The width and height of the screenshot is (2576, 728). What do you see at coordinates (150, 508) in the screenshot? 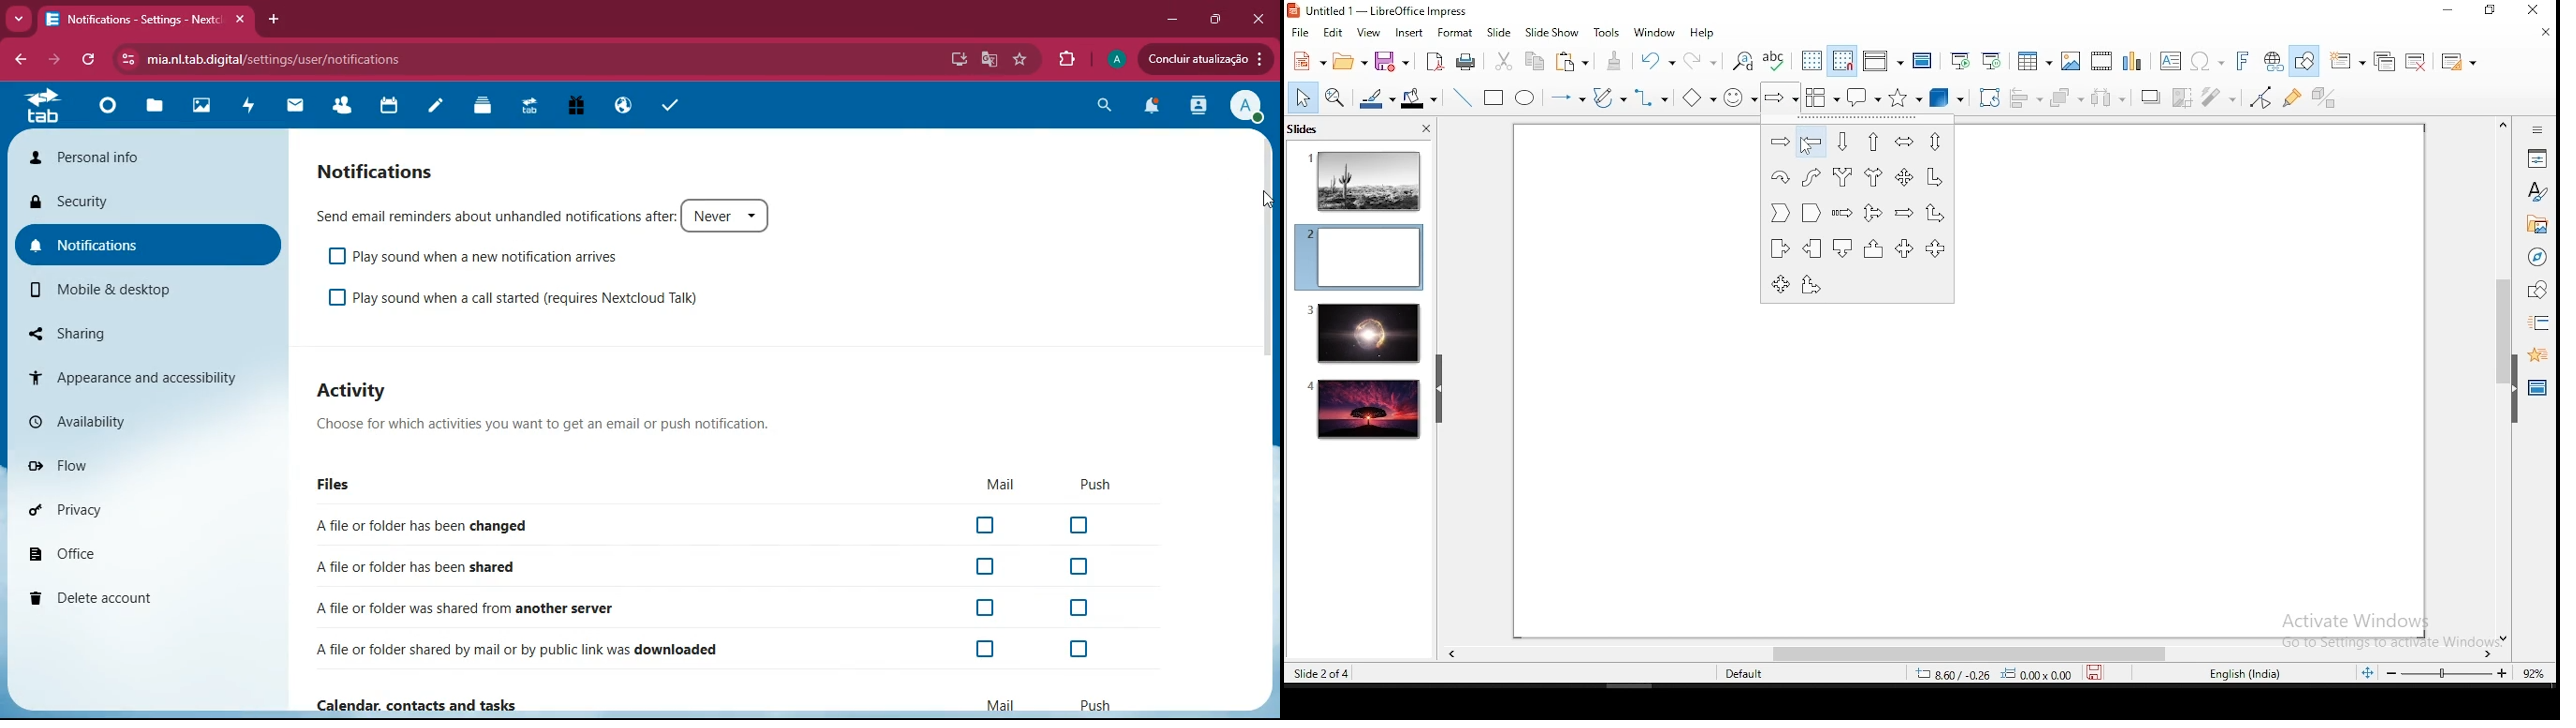
I see `privacy` at bounding box center [150, 508].